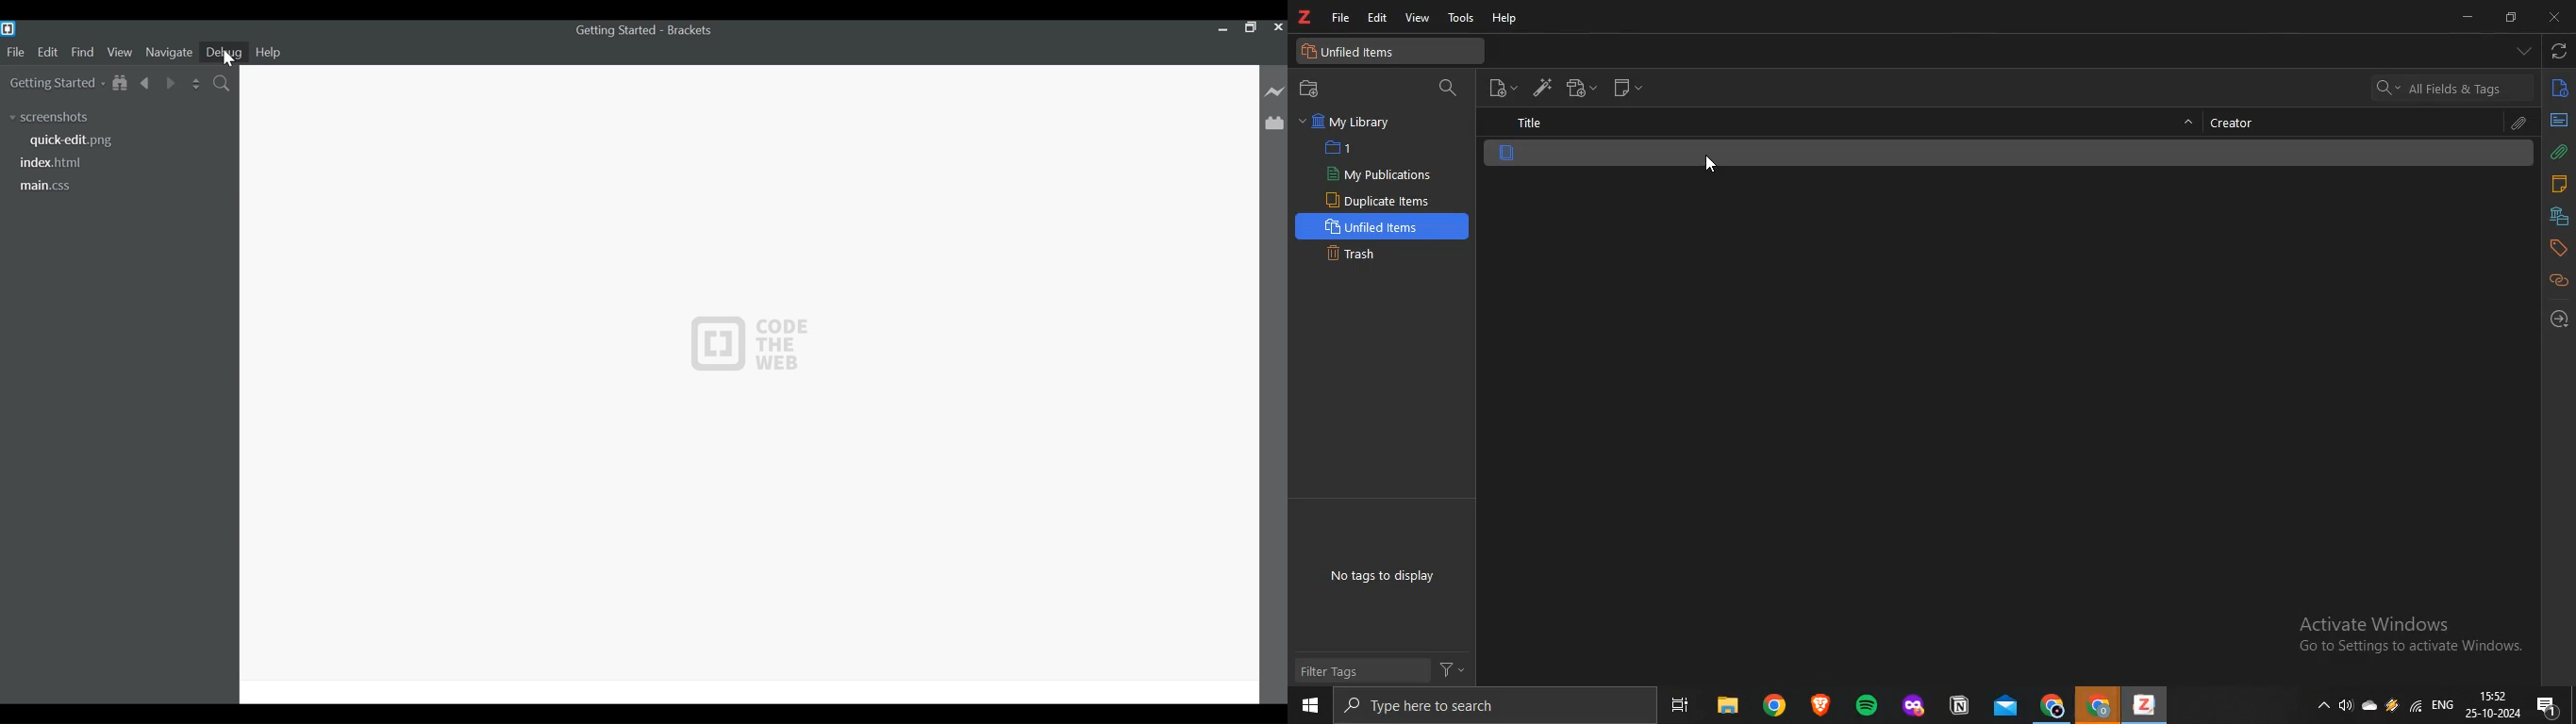 This screenshot has width=2576, height=728. Describe the element at coordinates (2099, 705) in the screenshot. I see `chrome` at that location.